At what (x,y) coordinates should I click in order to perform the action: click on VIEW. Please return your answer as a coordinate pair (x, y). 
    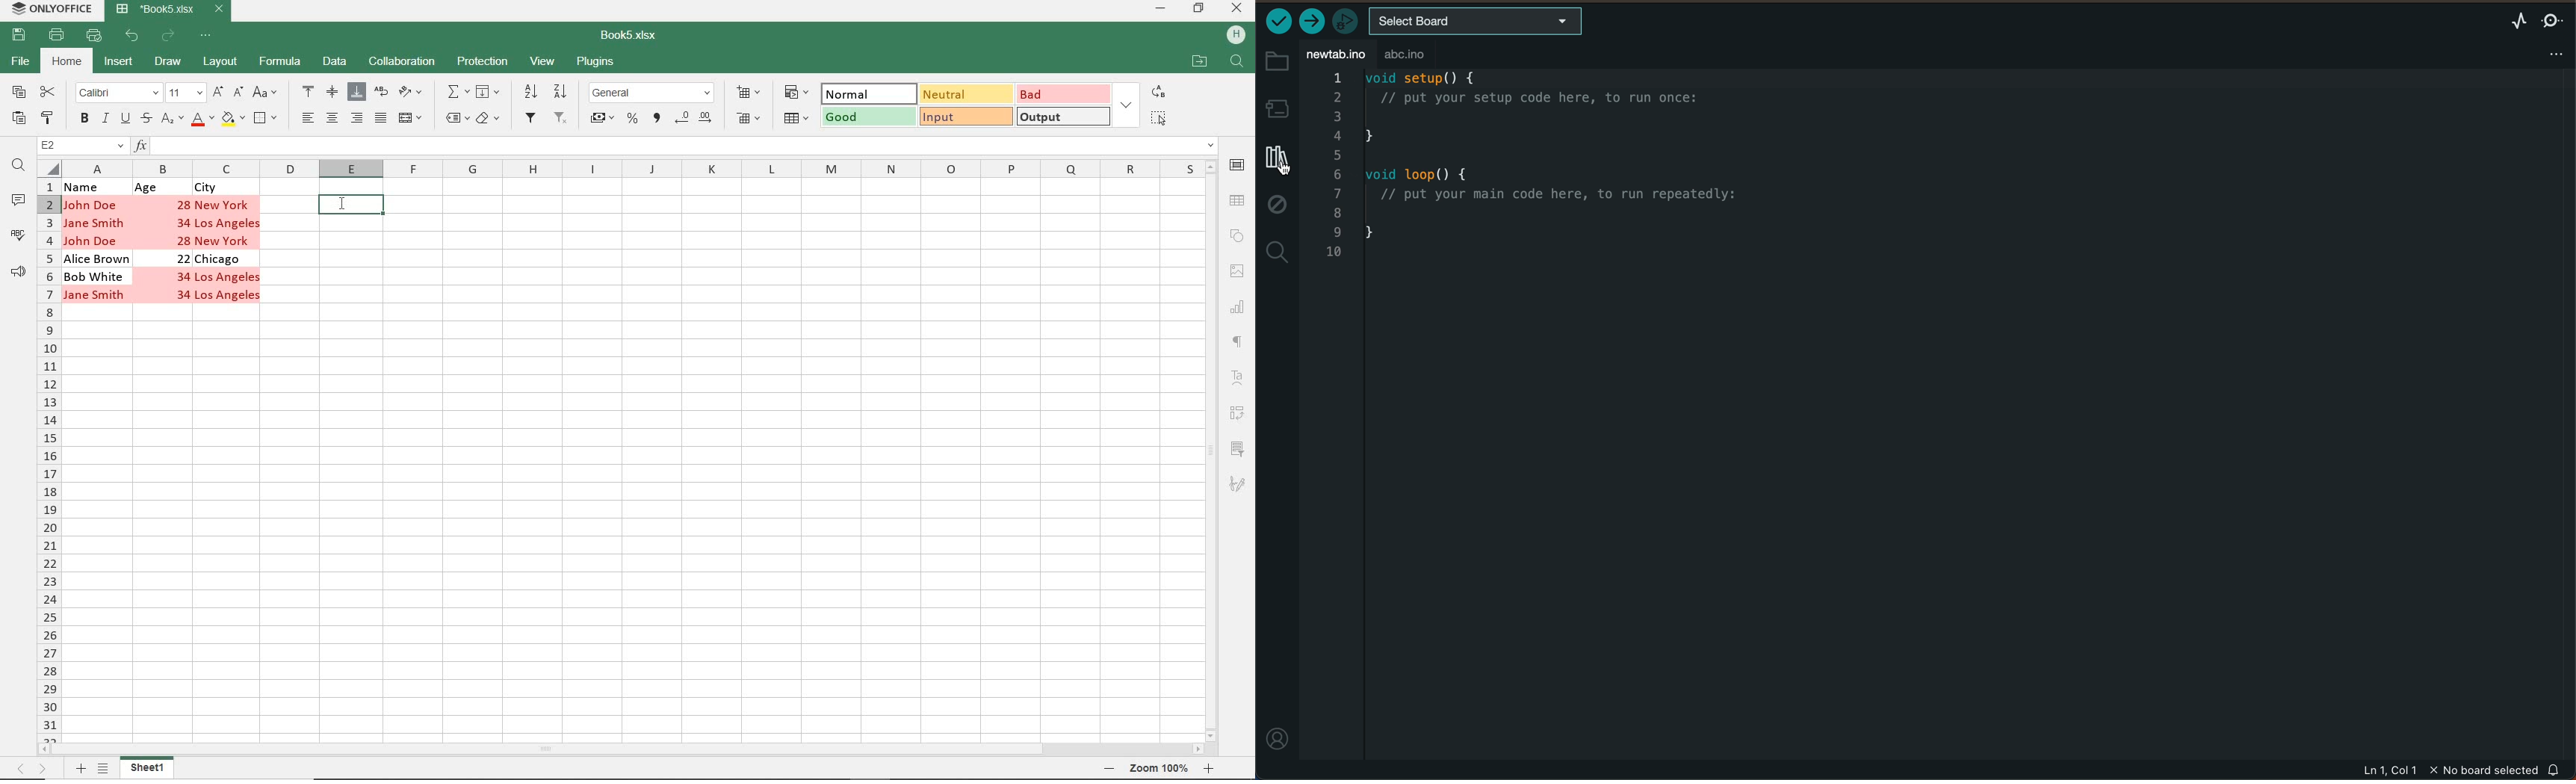
    Looking at the image, I should click on (544, 61).